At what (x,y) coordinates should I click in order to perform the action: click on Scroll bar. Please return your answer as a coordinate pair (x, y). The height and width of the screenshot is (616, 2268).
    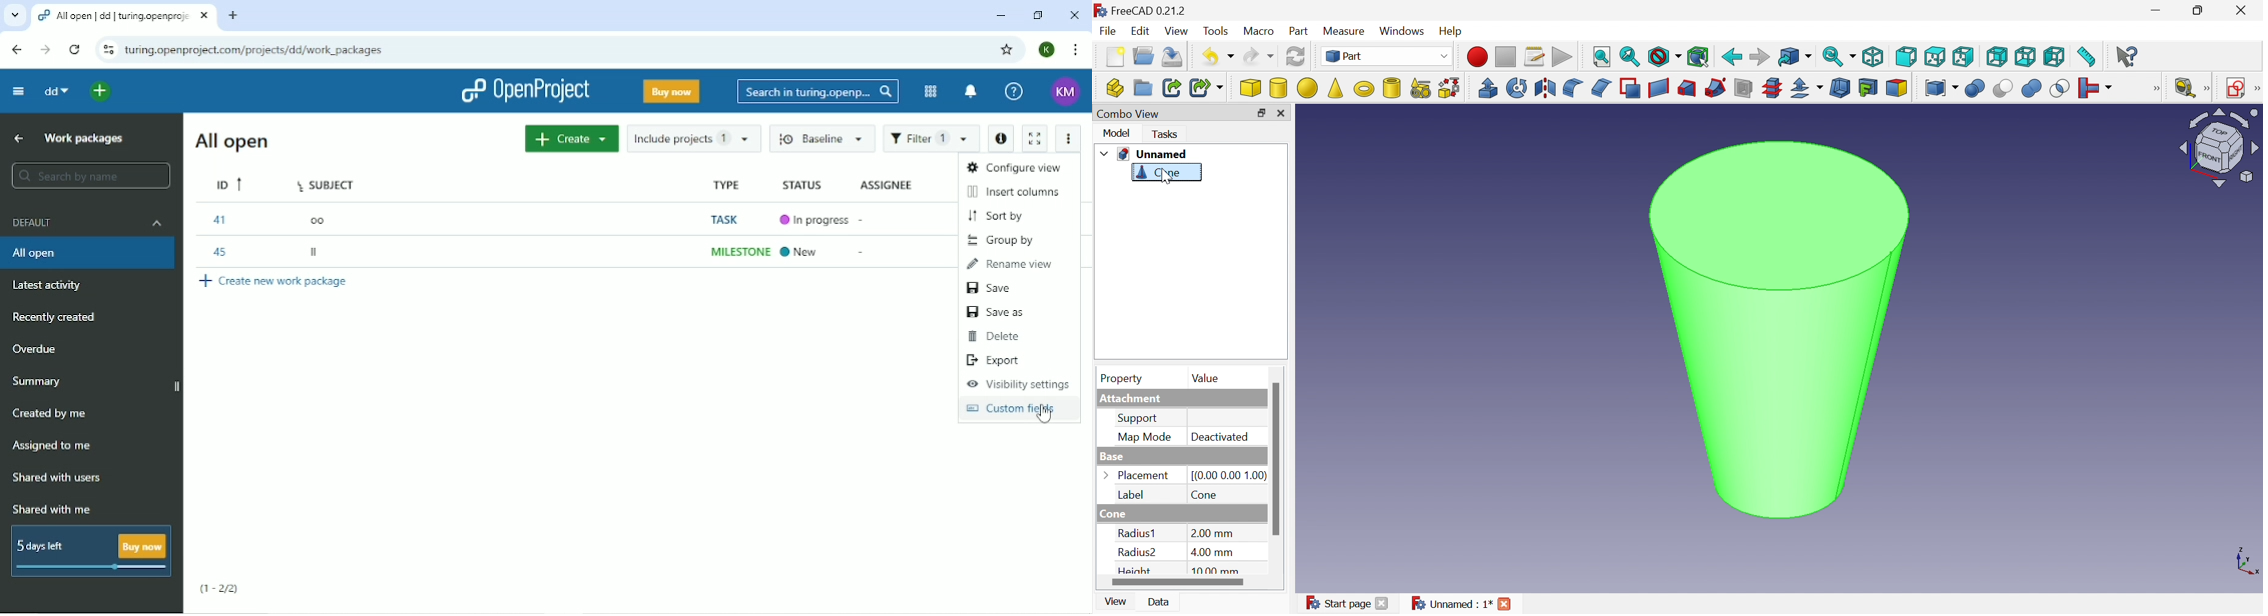
    Looking at the image, I should click on (1276, 458).